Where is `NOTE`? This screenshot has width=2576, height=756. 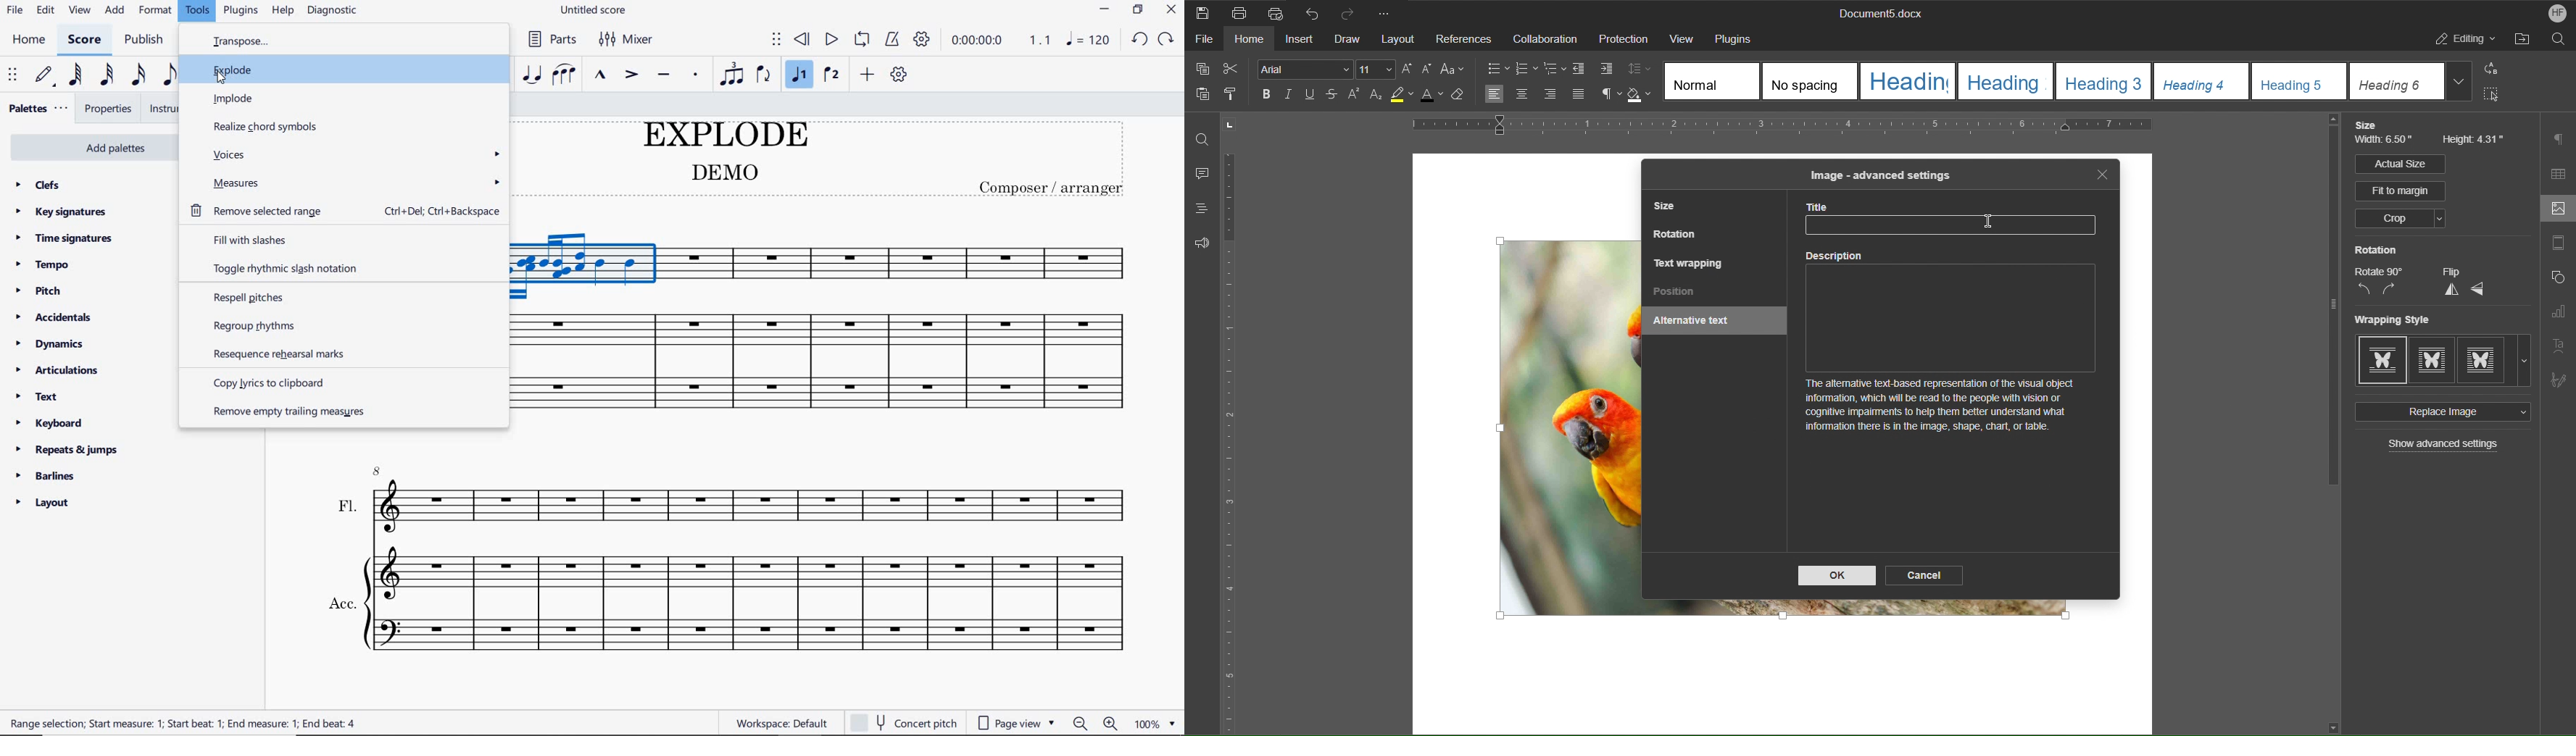 NOTE is located at coordinates (1088, 40).